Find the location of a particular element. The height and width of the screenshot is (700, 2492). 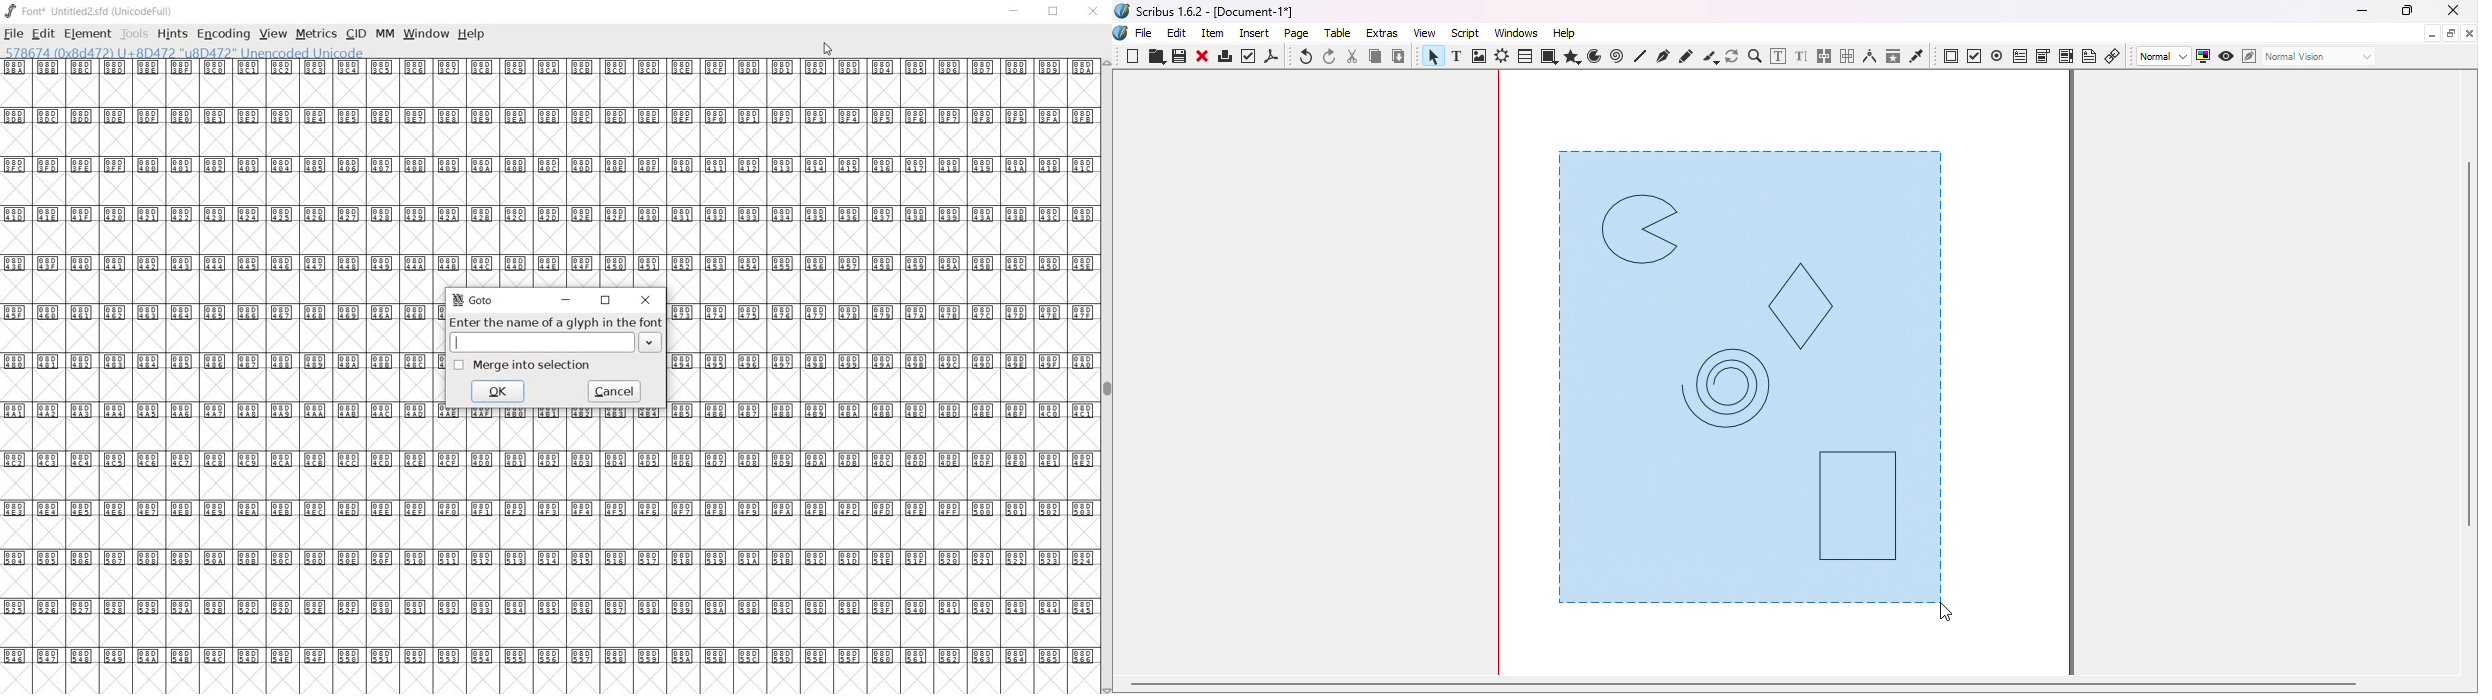

PDF text field is located at coordinates (2019, 54).